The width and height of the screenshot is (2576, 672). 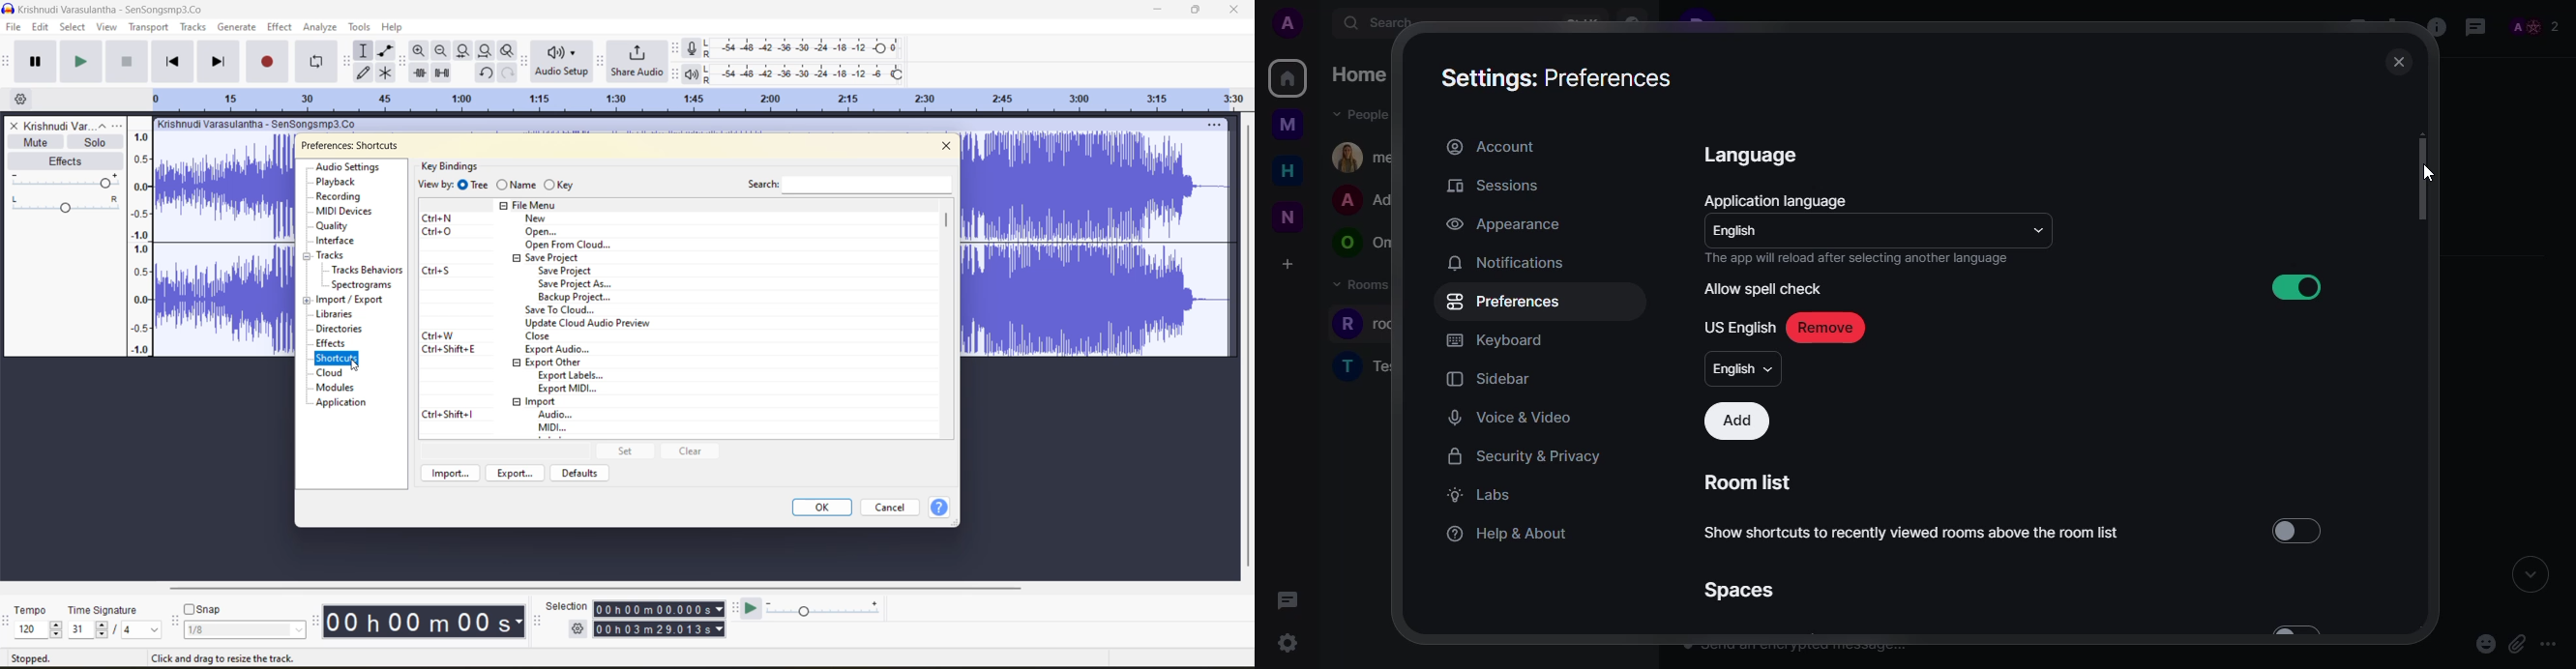 What do you see at coordinates (699, 99) in the screenshot?
I see `Scale` at bounding box center [699, 99].